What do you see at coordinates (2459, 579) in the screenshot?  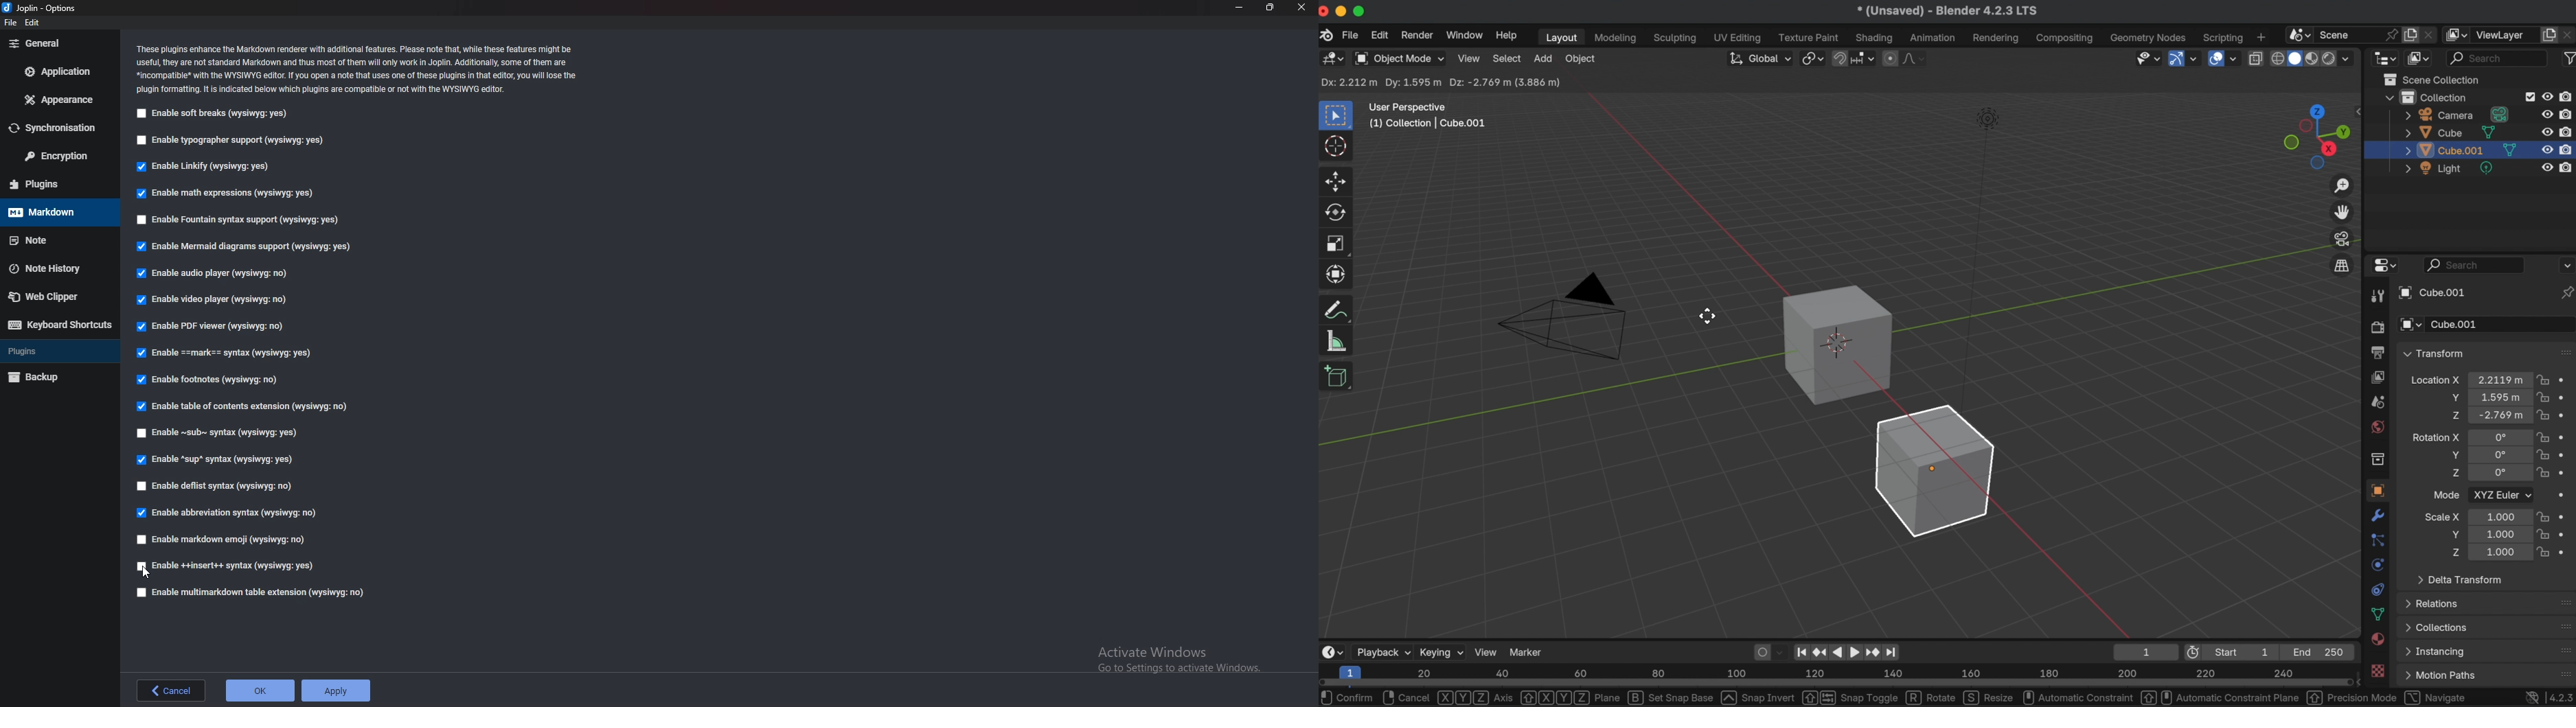 I see `delta transform` at bounding box center [2459, 579].